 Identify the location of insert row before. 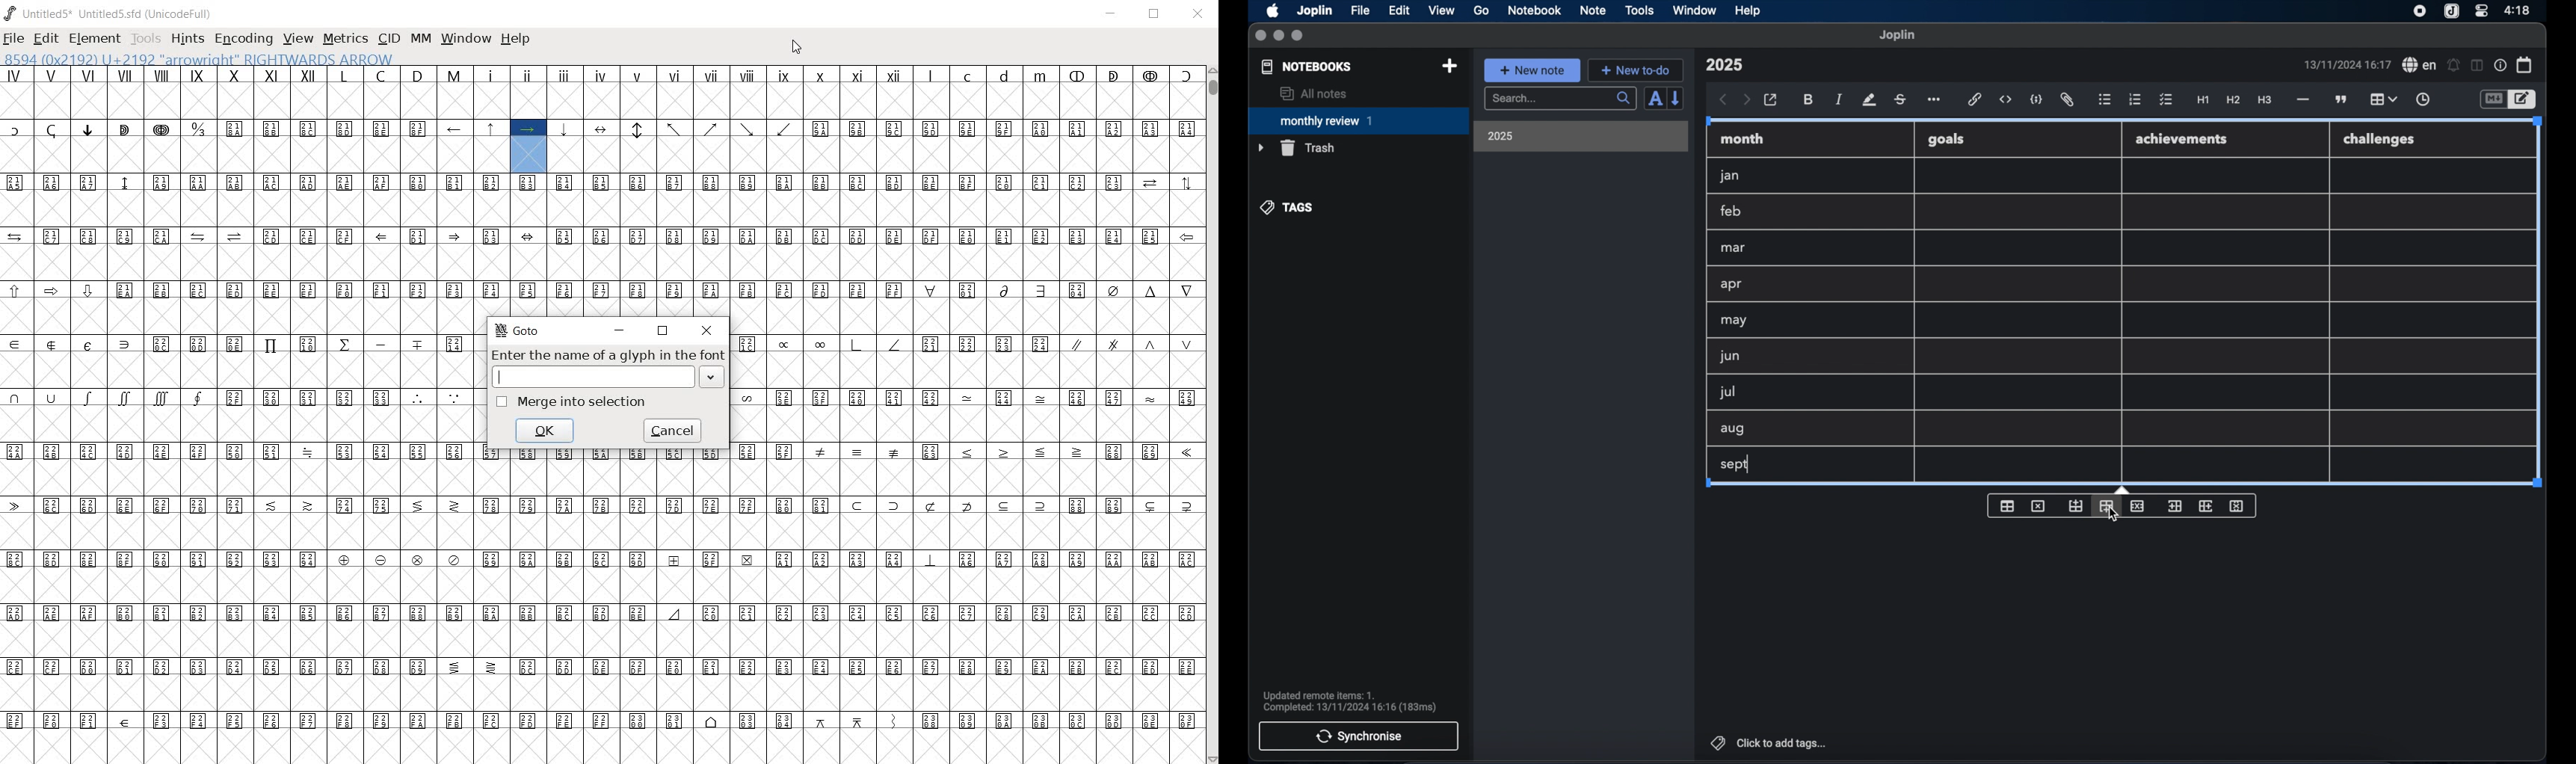
(2077, 507).